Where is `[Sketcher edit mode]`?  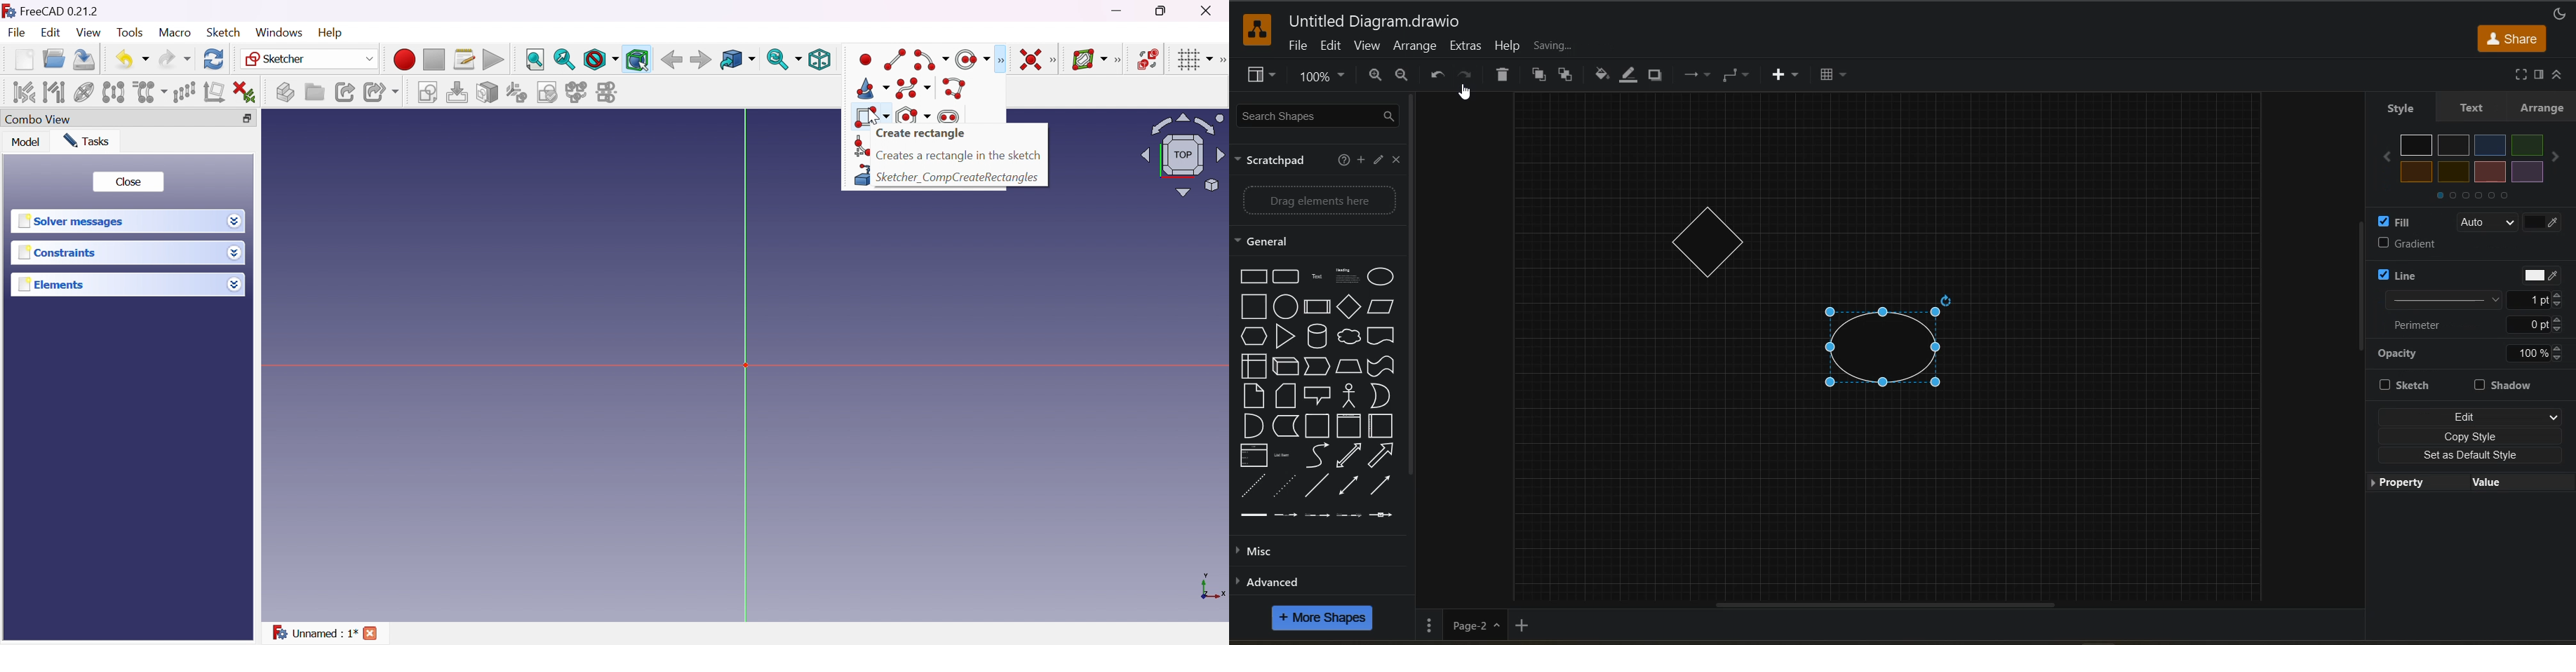 [Sketcher edit mode] is located at coordinates (950, 59).